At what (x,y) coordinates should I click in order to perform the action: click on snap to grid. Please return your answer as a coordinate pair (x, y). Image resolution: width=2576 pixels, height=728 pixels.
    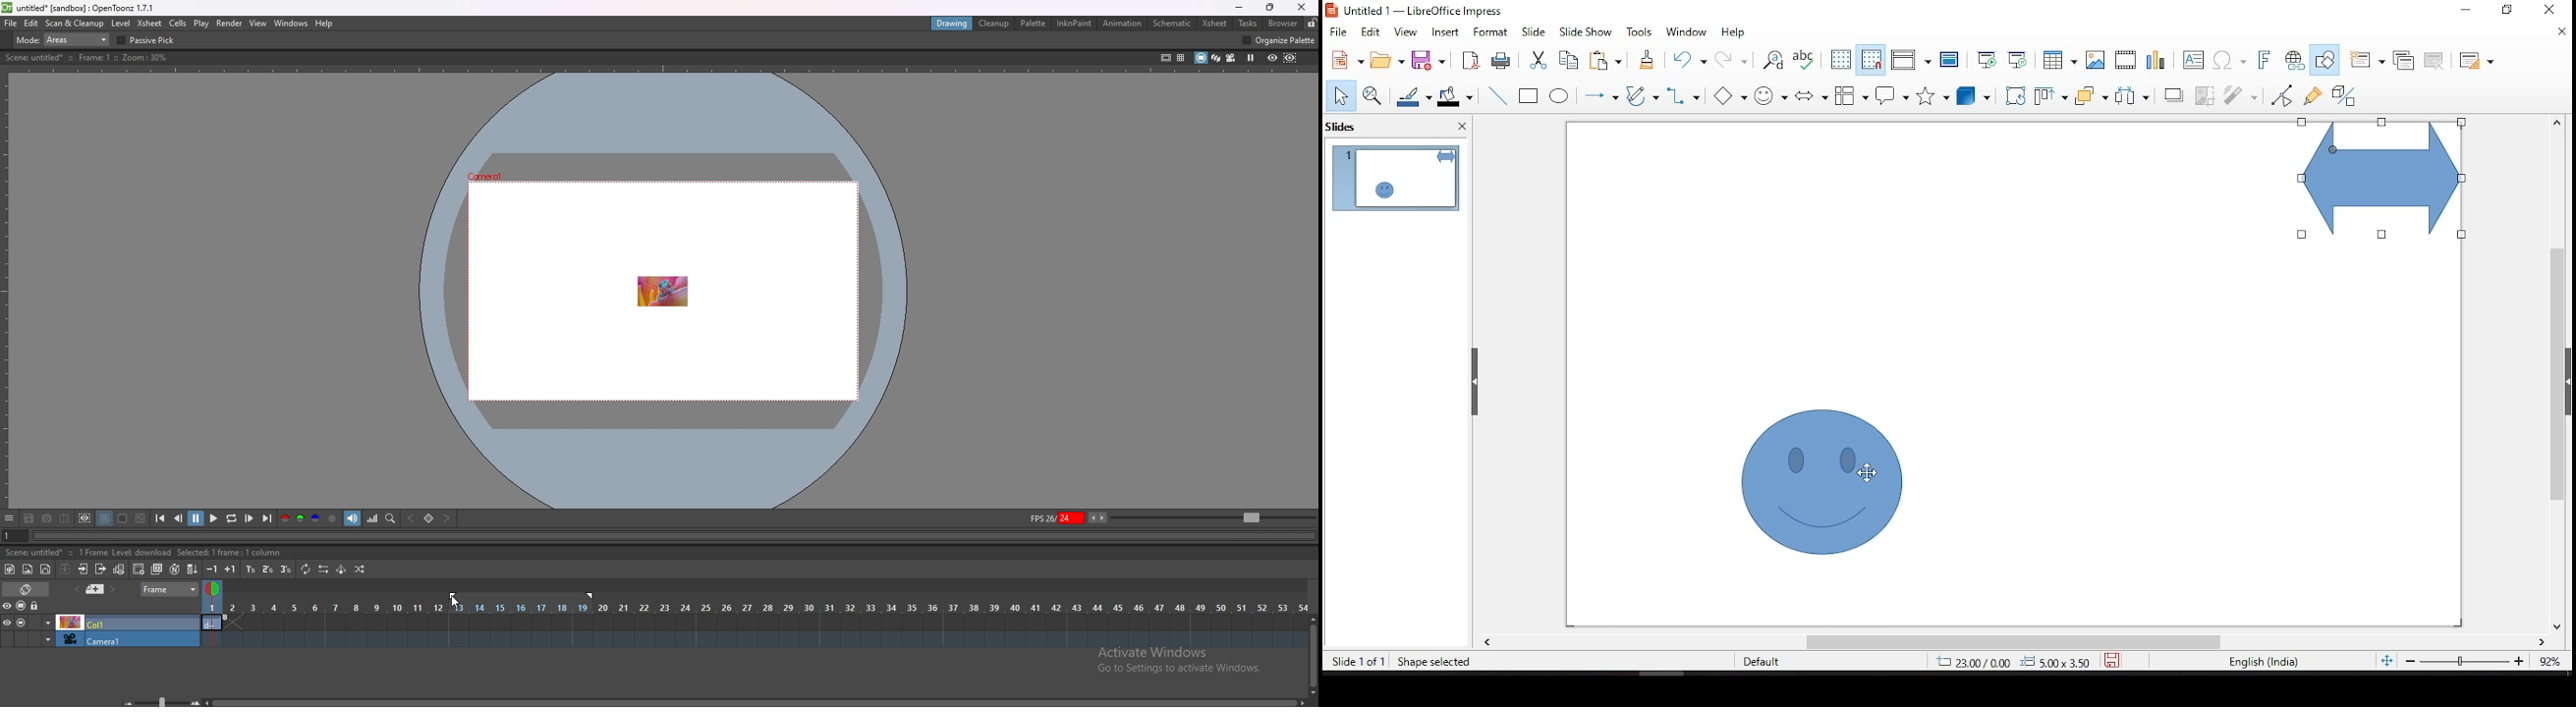
    Looking at the image, I should click on (1872, 60).